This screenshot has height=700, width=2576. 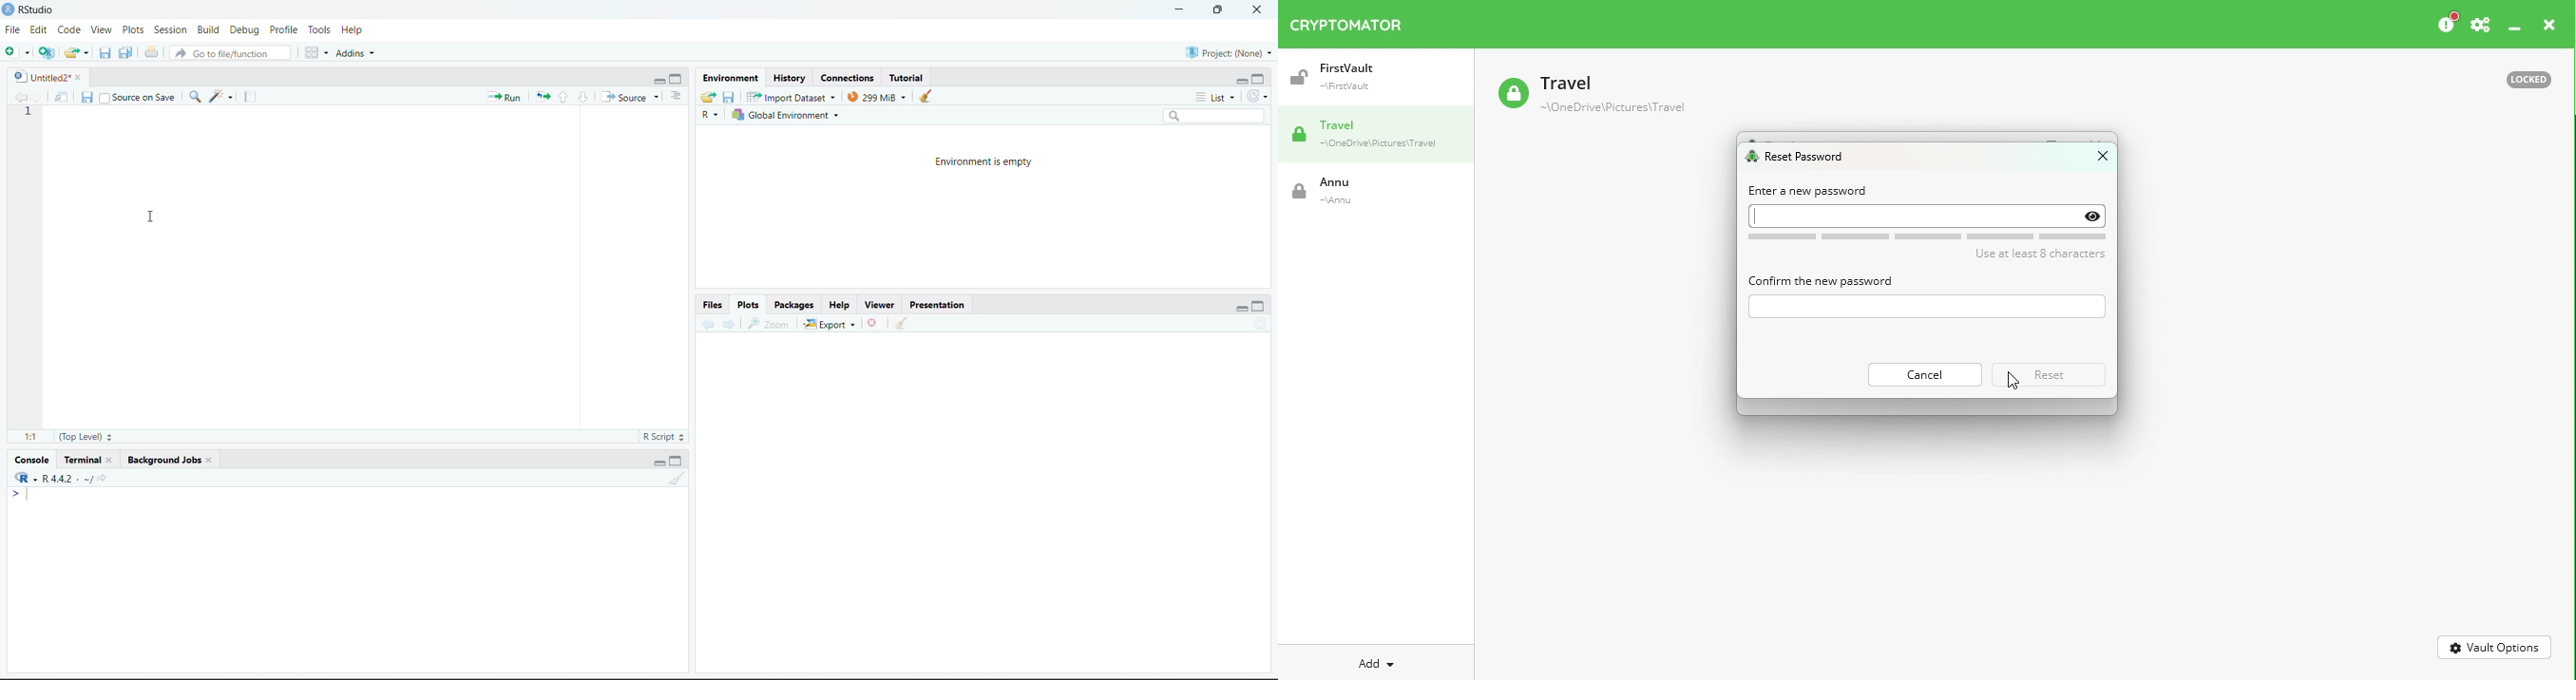 What do you see at coordinates (731, 323) in the screenshot?
I see `Next plot` at bounding box center [731, 323].